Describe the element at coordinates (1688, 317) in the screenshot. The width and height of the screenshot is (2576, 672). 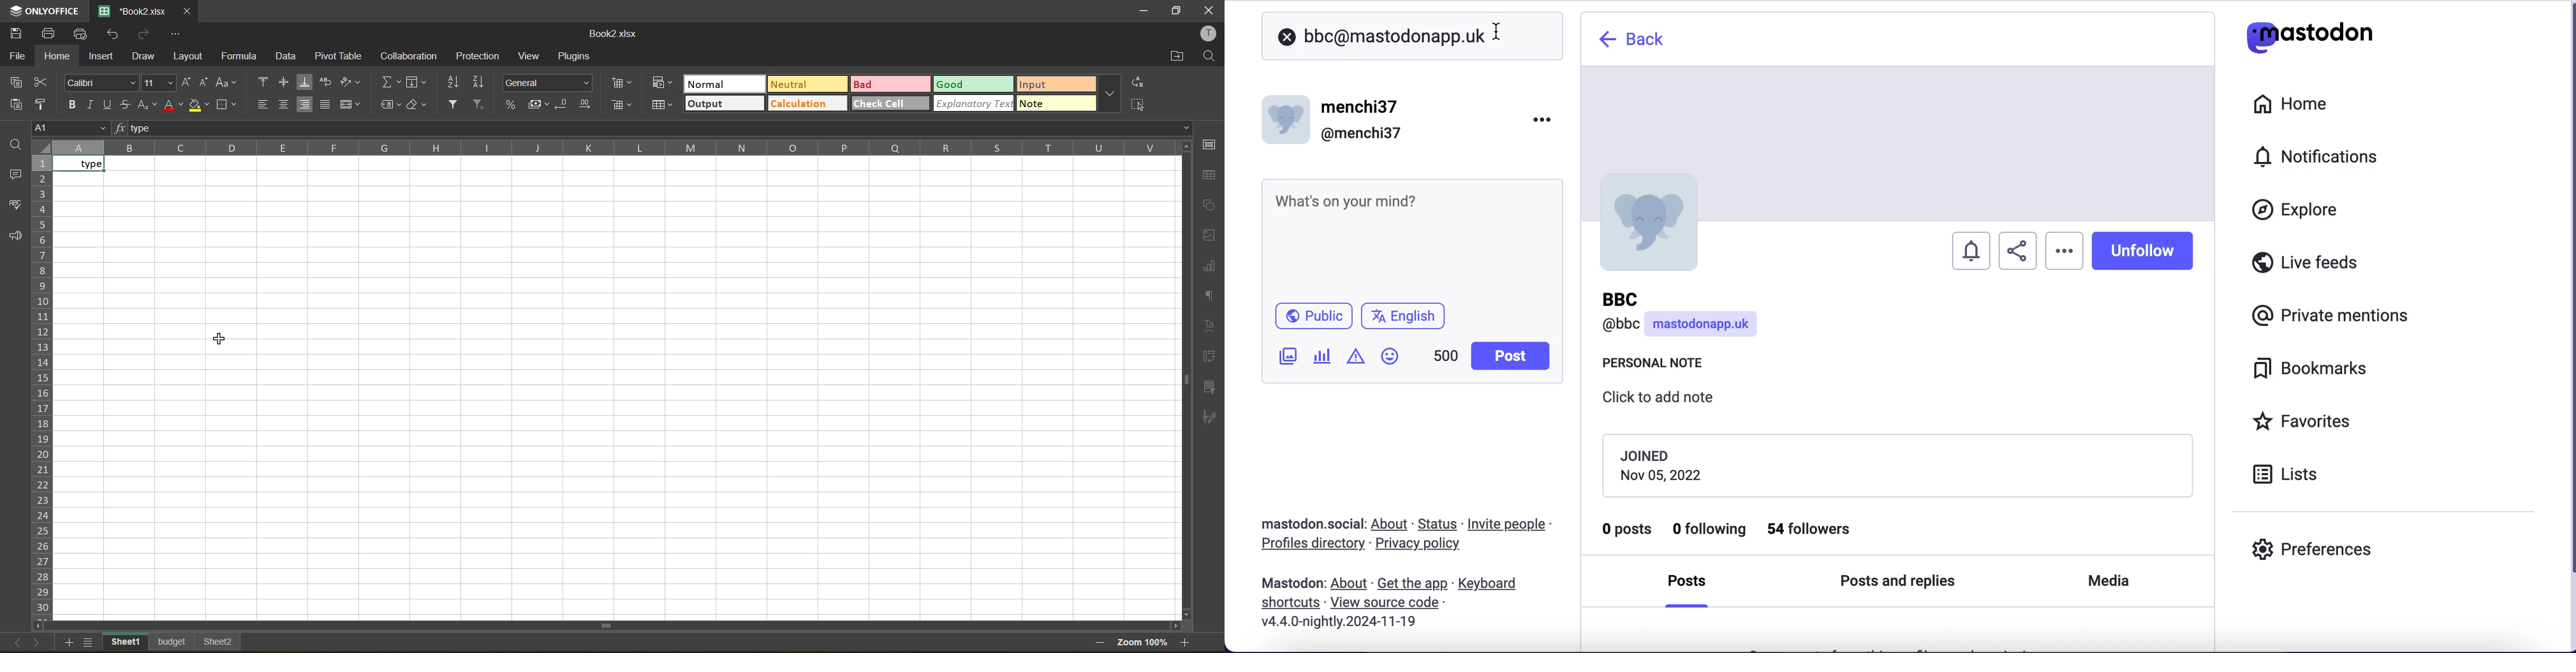
I see `user name` at that location.